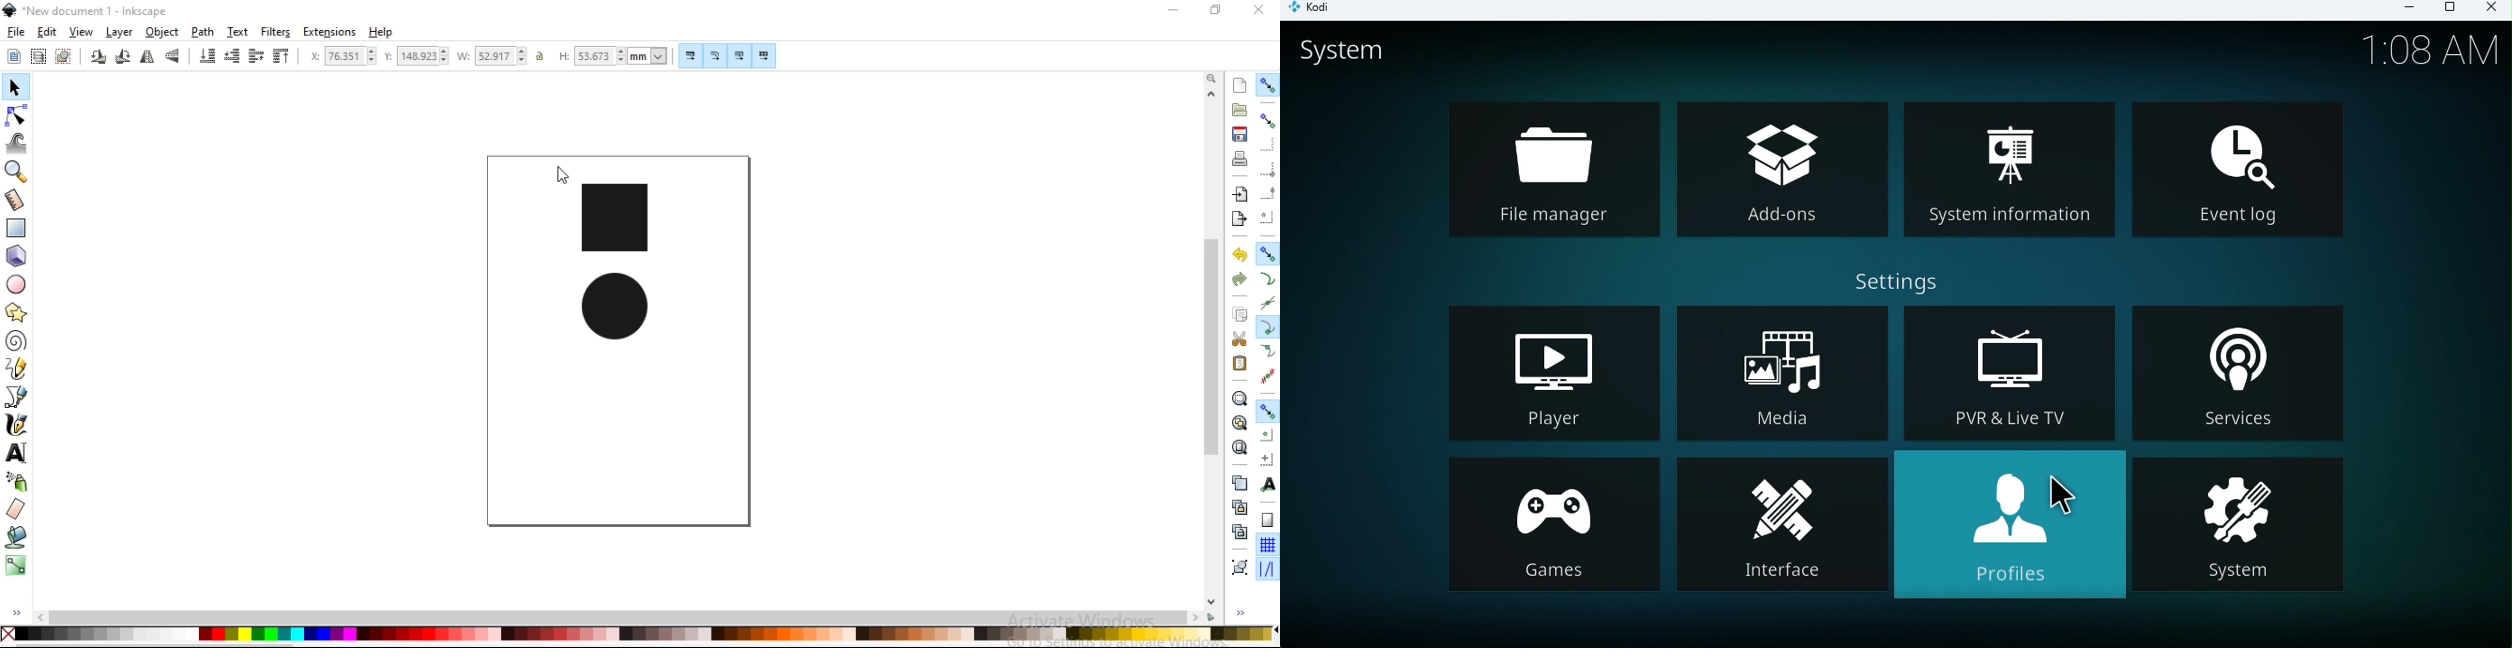 This screenshot has height=672, width=2520. Describe the element at coordinates (1214, 79) in the screenshot. I see `zoom` at that location.